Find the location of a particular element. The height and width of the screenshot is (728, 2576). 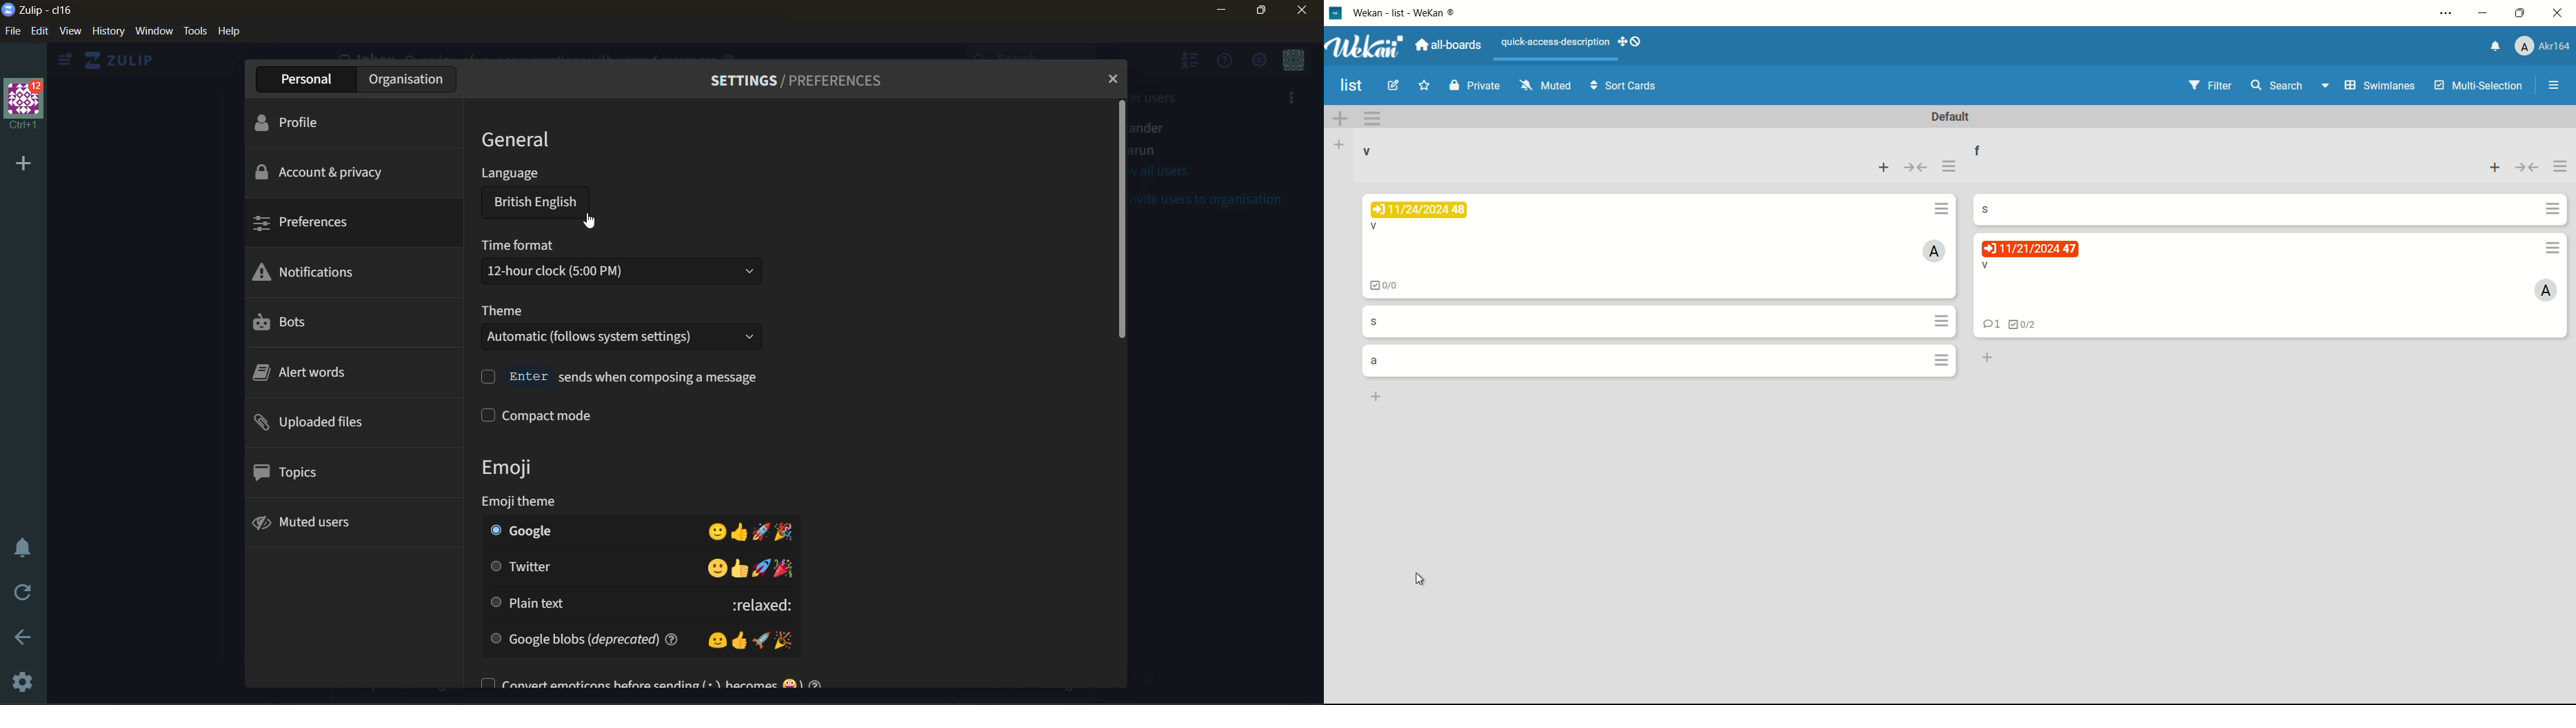

language is located at coordinates (541, 197).